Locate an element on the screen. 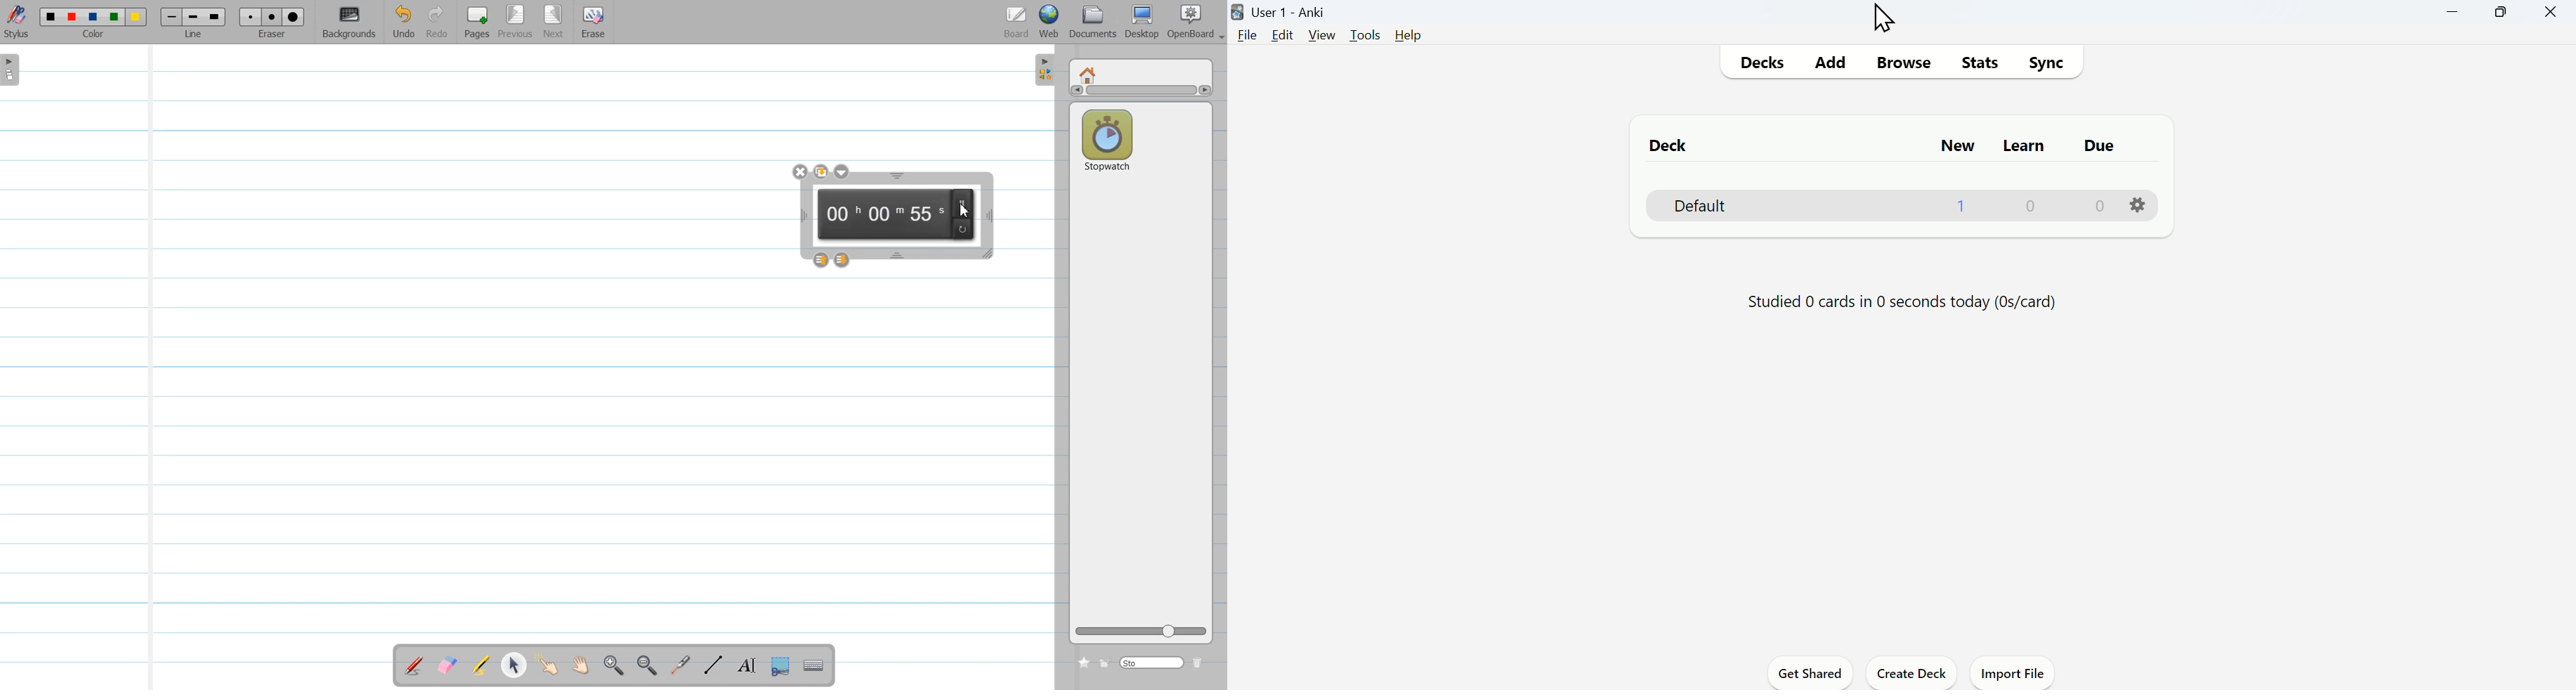  Studied 0 cards in 0 seconds today (0s/card) is located at coordinates (1908, 299).